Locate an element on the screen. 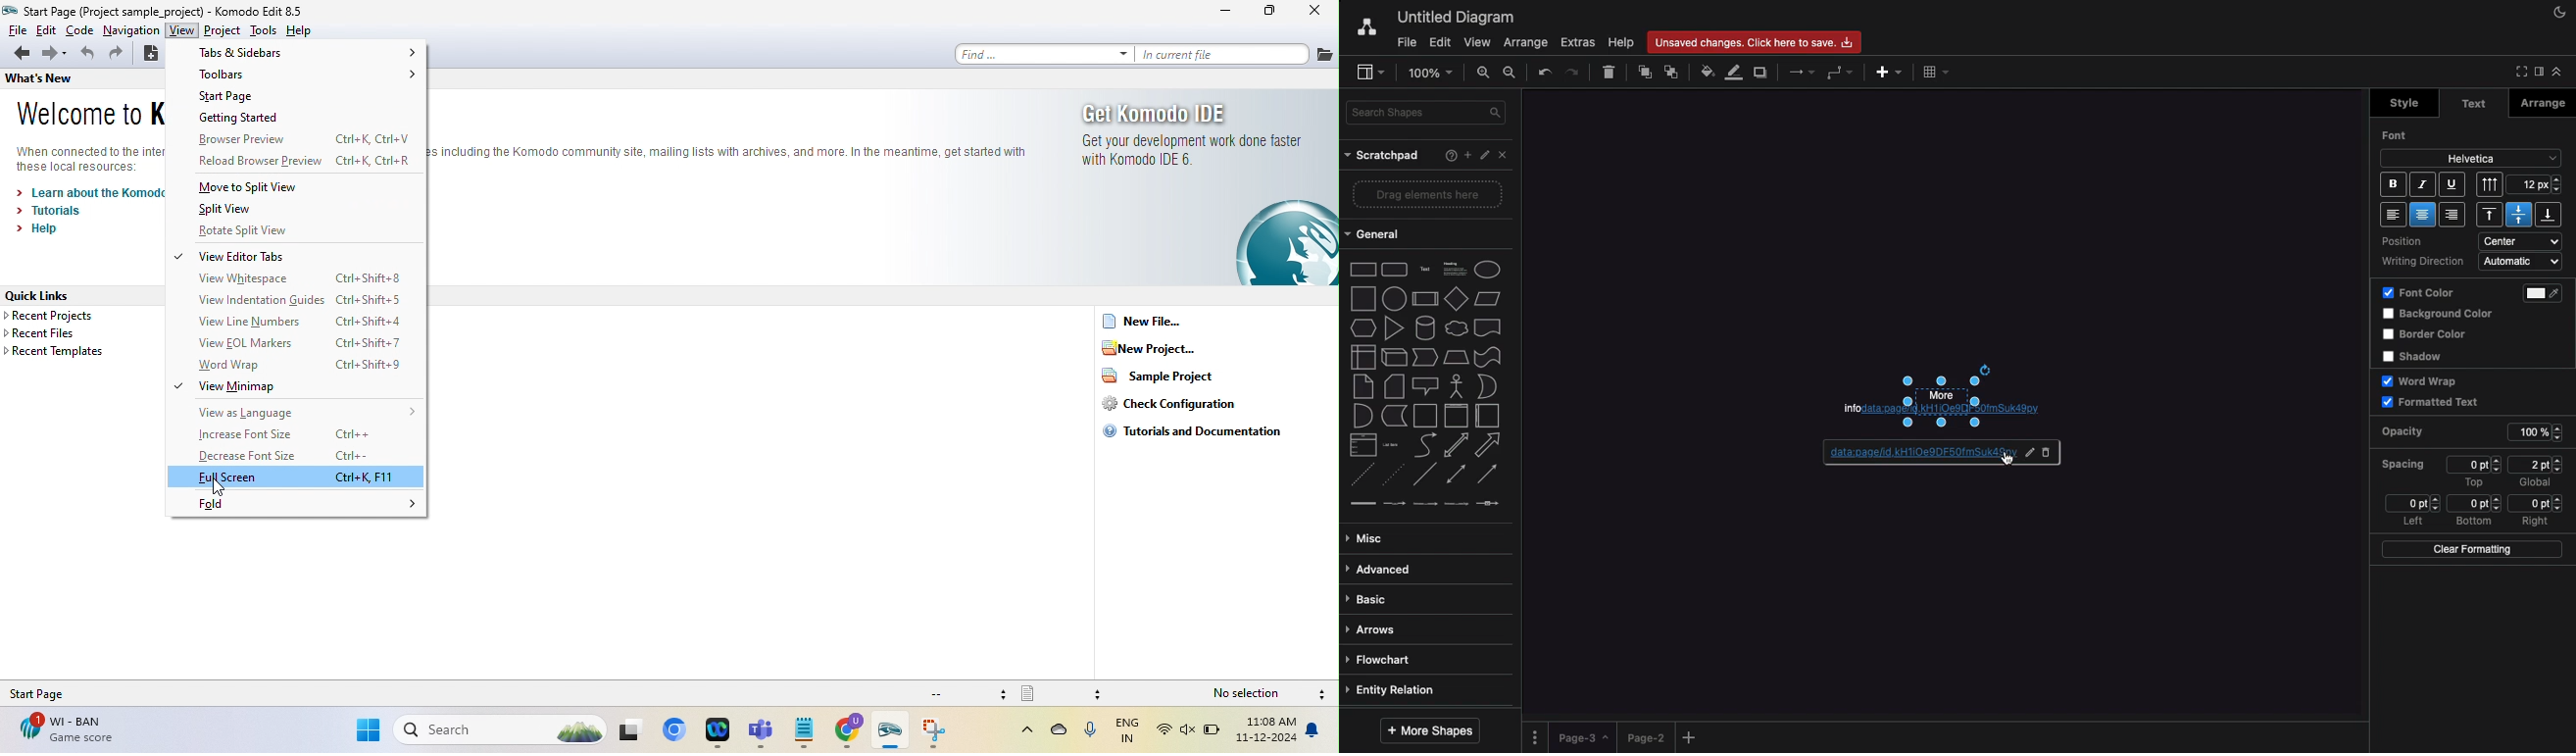 Image resolution: width=2576 pixels, height=756 pixels. Extras is located at coordinates (1579, 42).